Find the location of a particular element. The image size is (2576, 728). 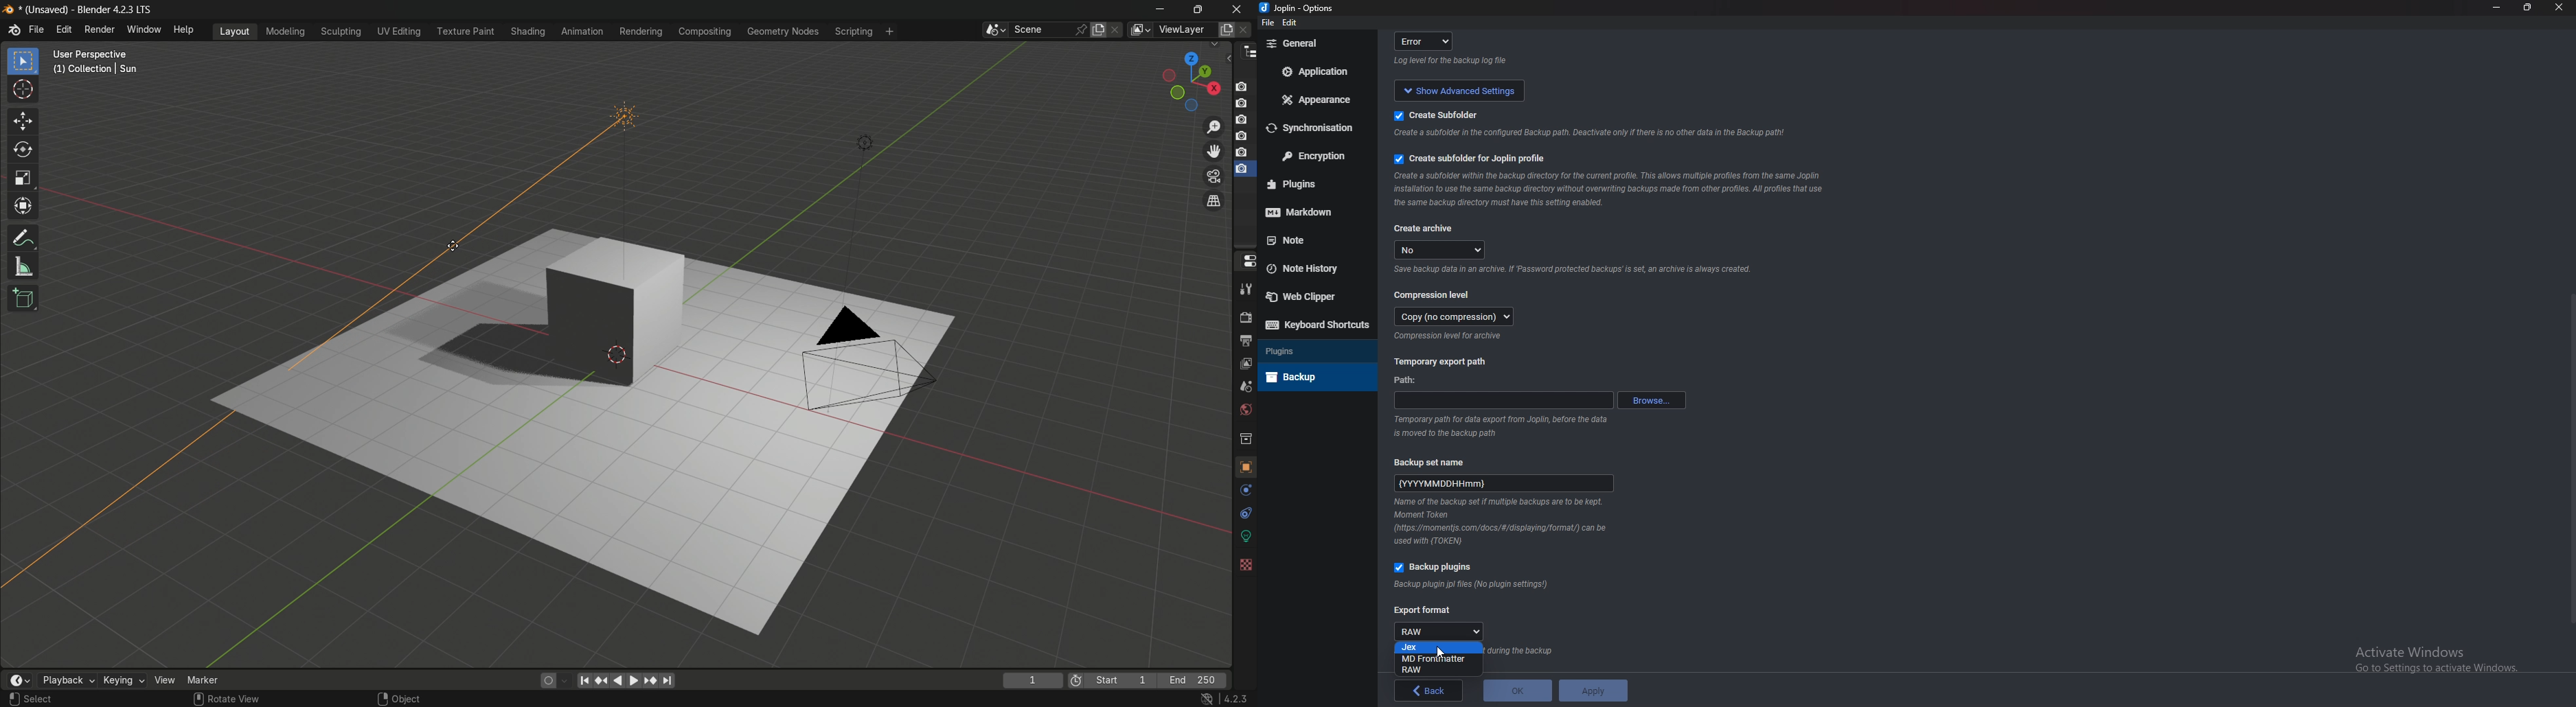

copy (no compression) is located at coordinates (1455, 316).